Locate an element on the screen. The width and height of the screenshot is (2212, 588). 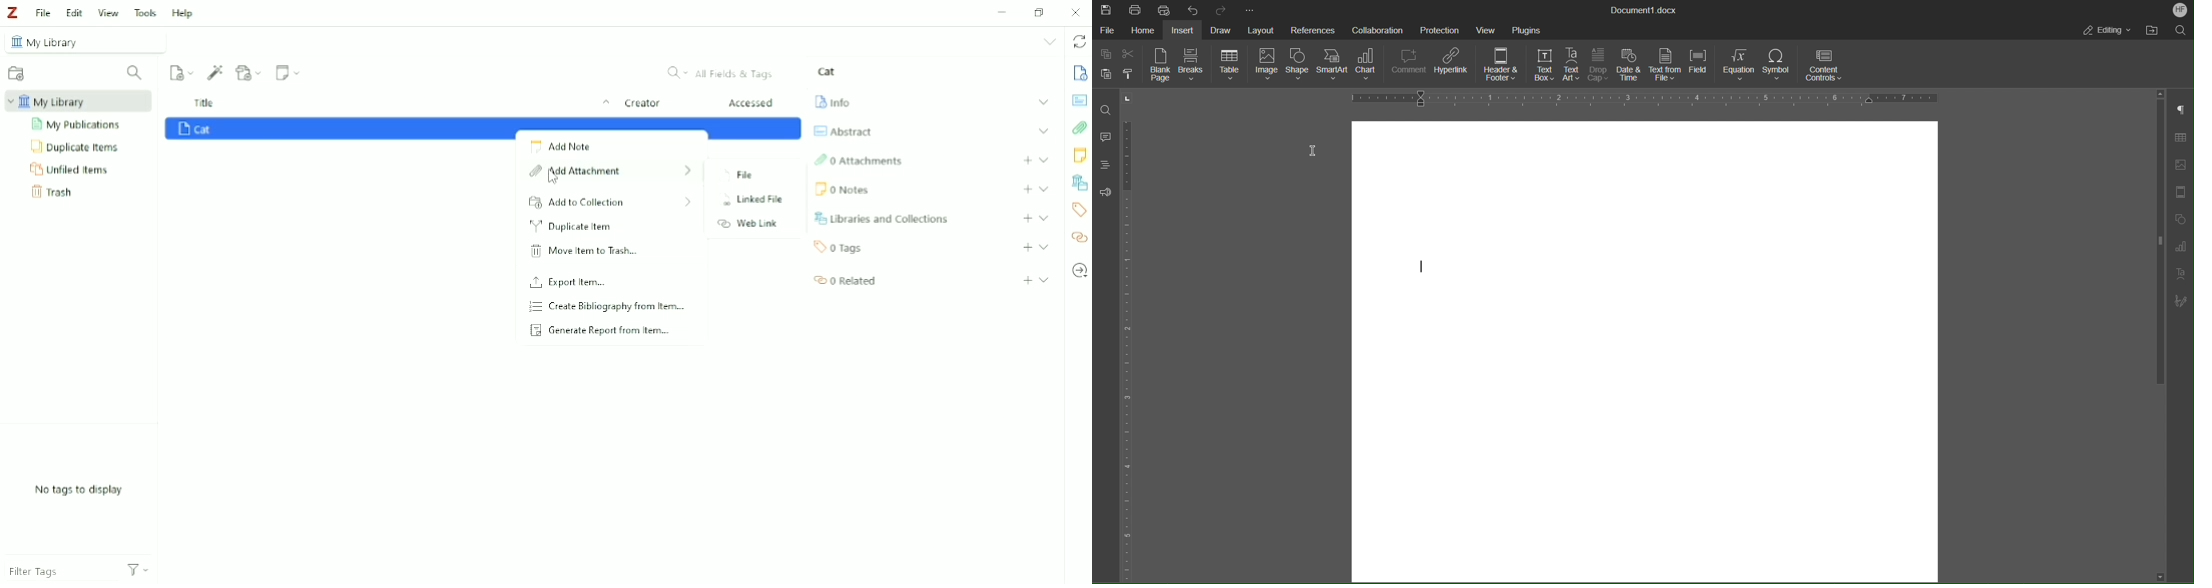
Tags is located at coordinates (1078, 209).